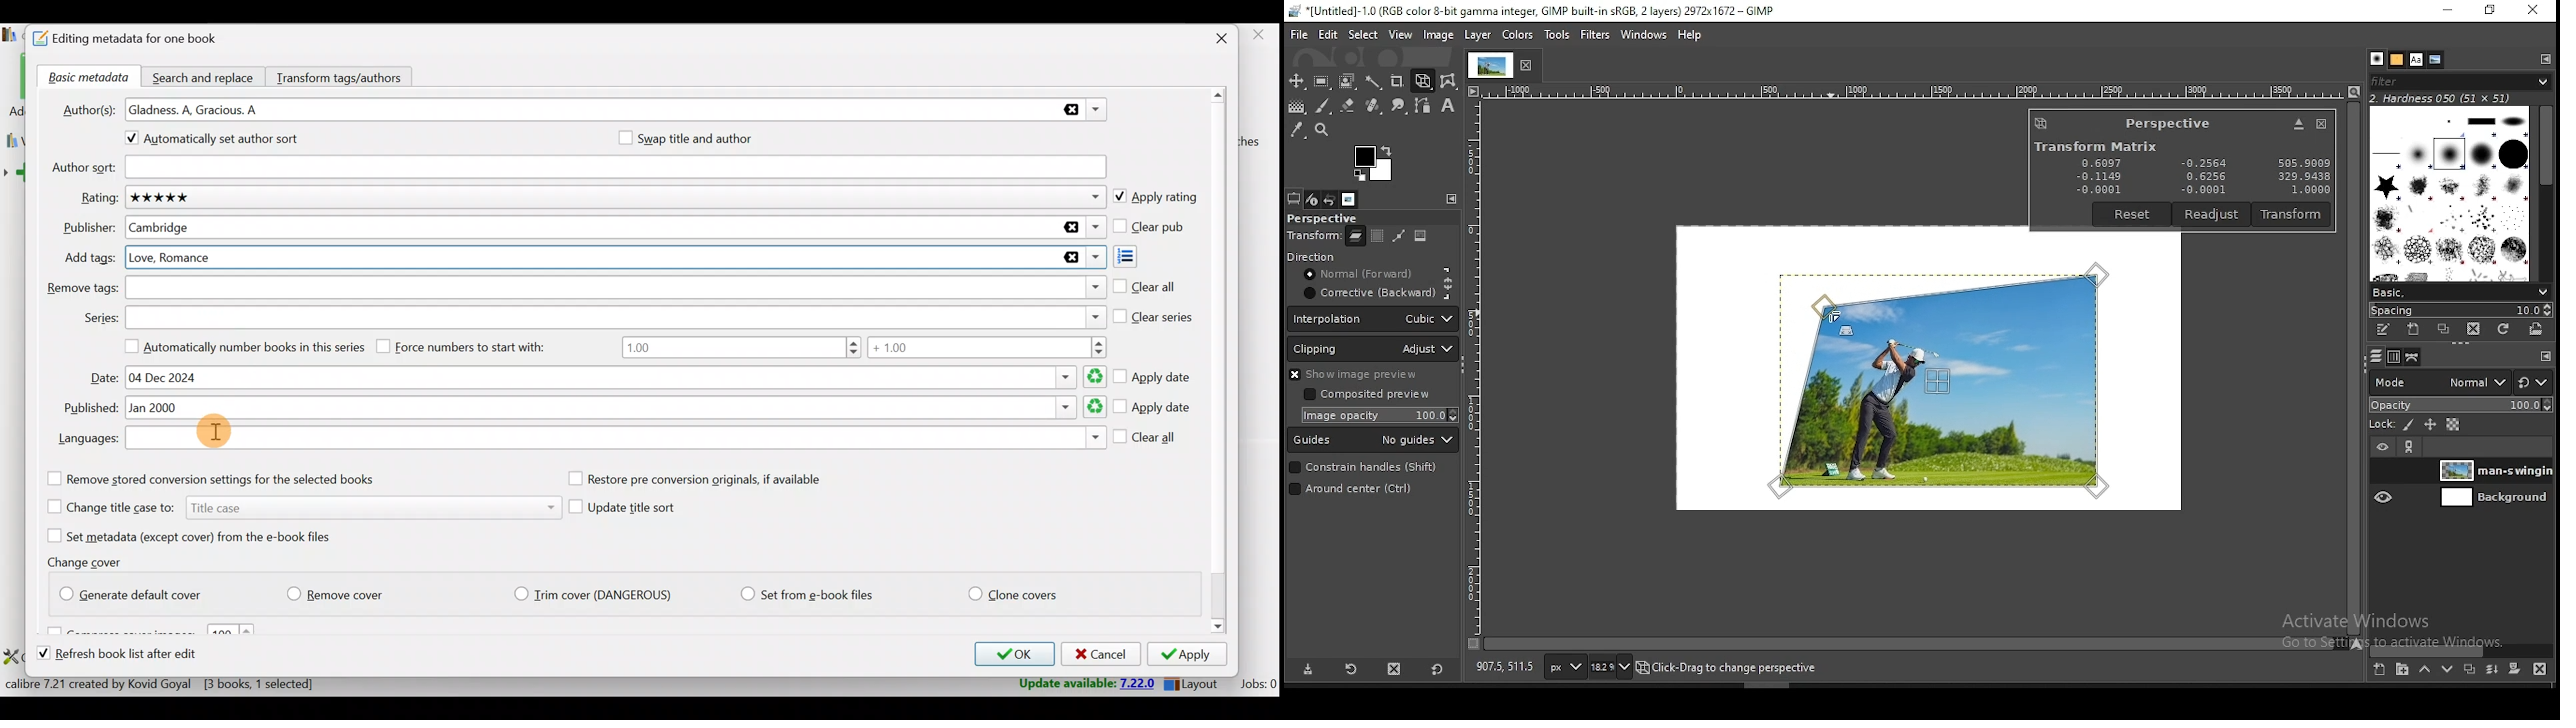  I want to click on Authors, so click(617, 111).